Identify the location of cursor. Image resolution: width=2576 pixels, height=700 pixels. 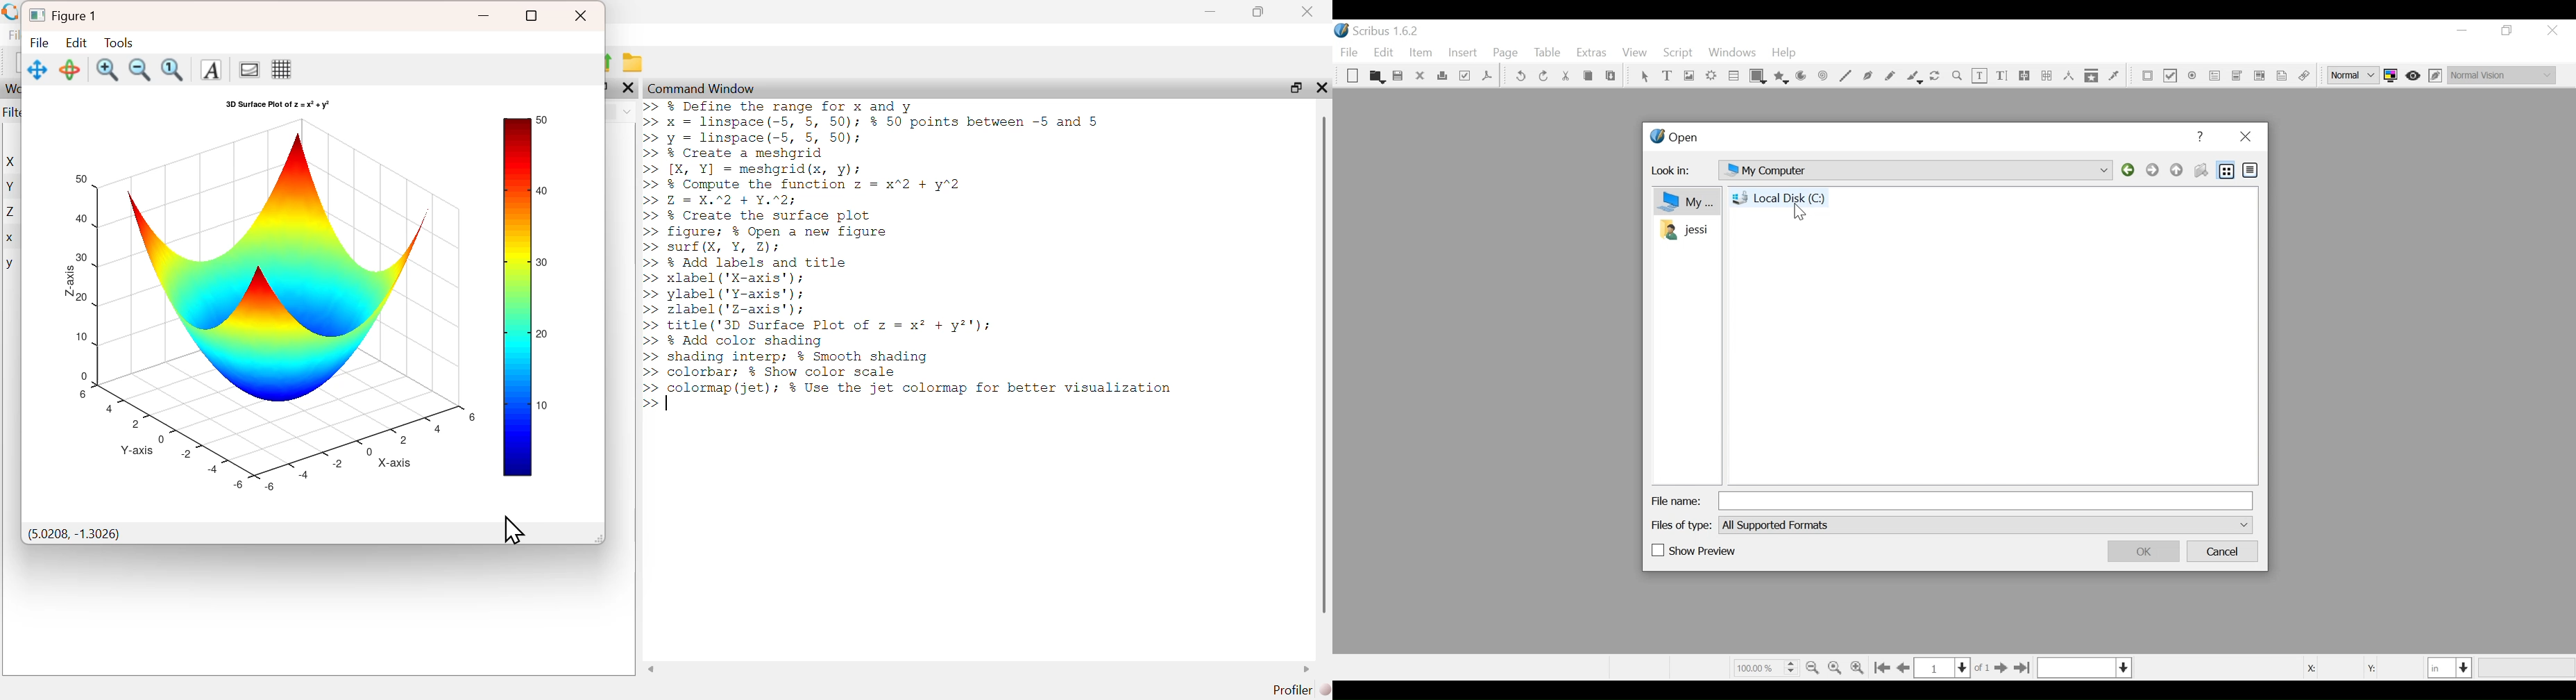
(514, 529).